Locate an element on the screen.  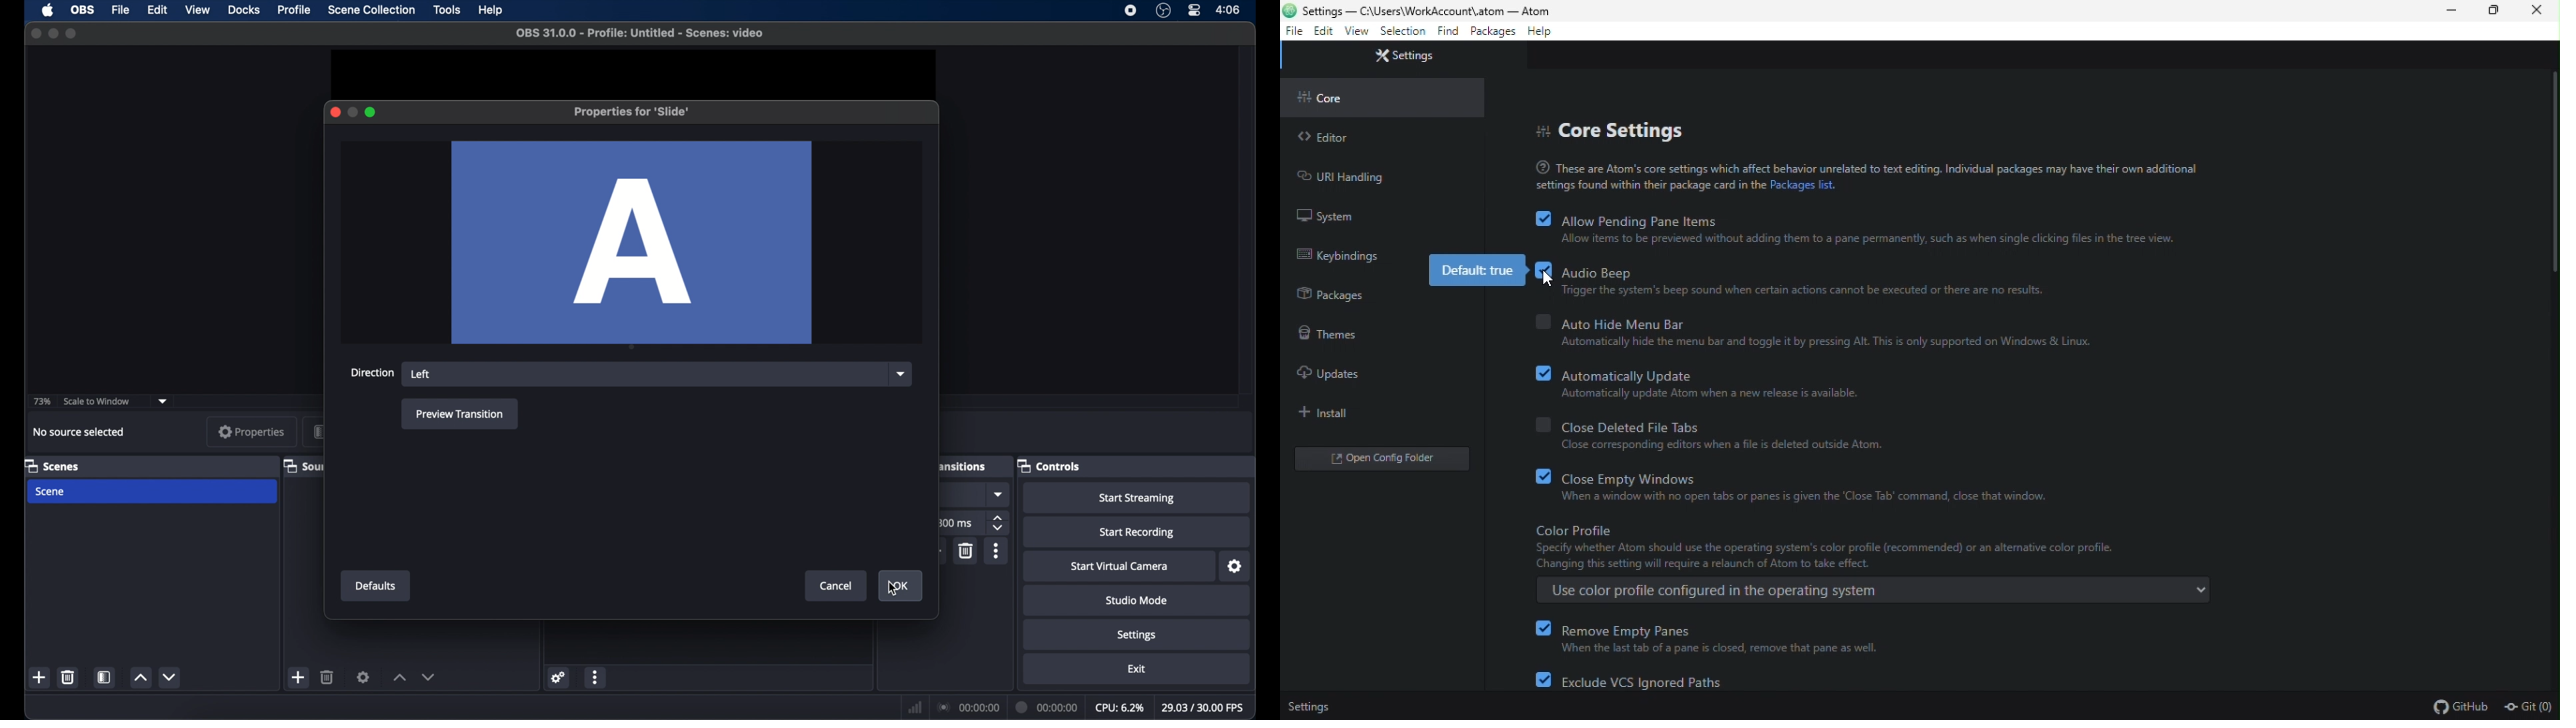
default true is located at coordinates (1478, 269).